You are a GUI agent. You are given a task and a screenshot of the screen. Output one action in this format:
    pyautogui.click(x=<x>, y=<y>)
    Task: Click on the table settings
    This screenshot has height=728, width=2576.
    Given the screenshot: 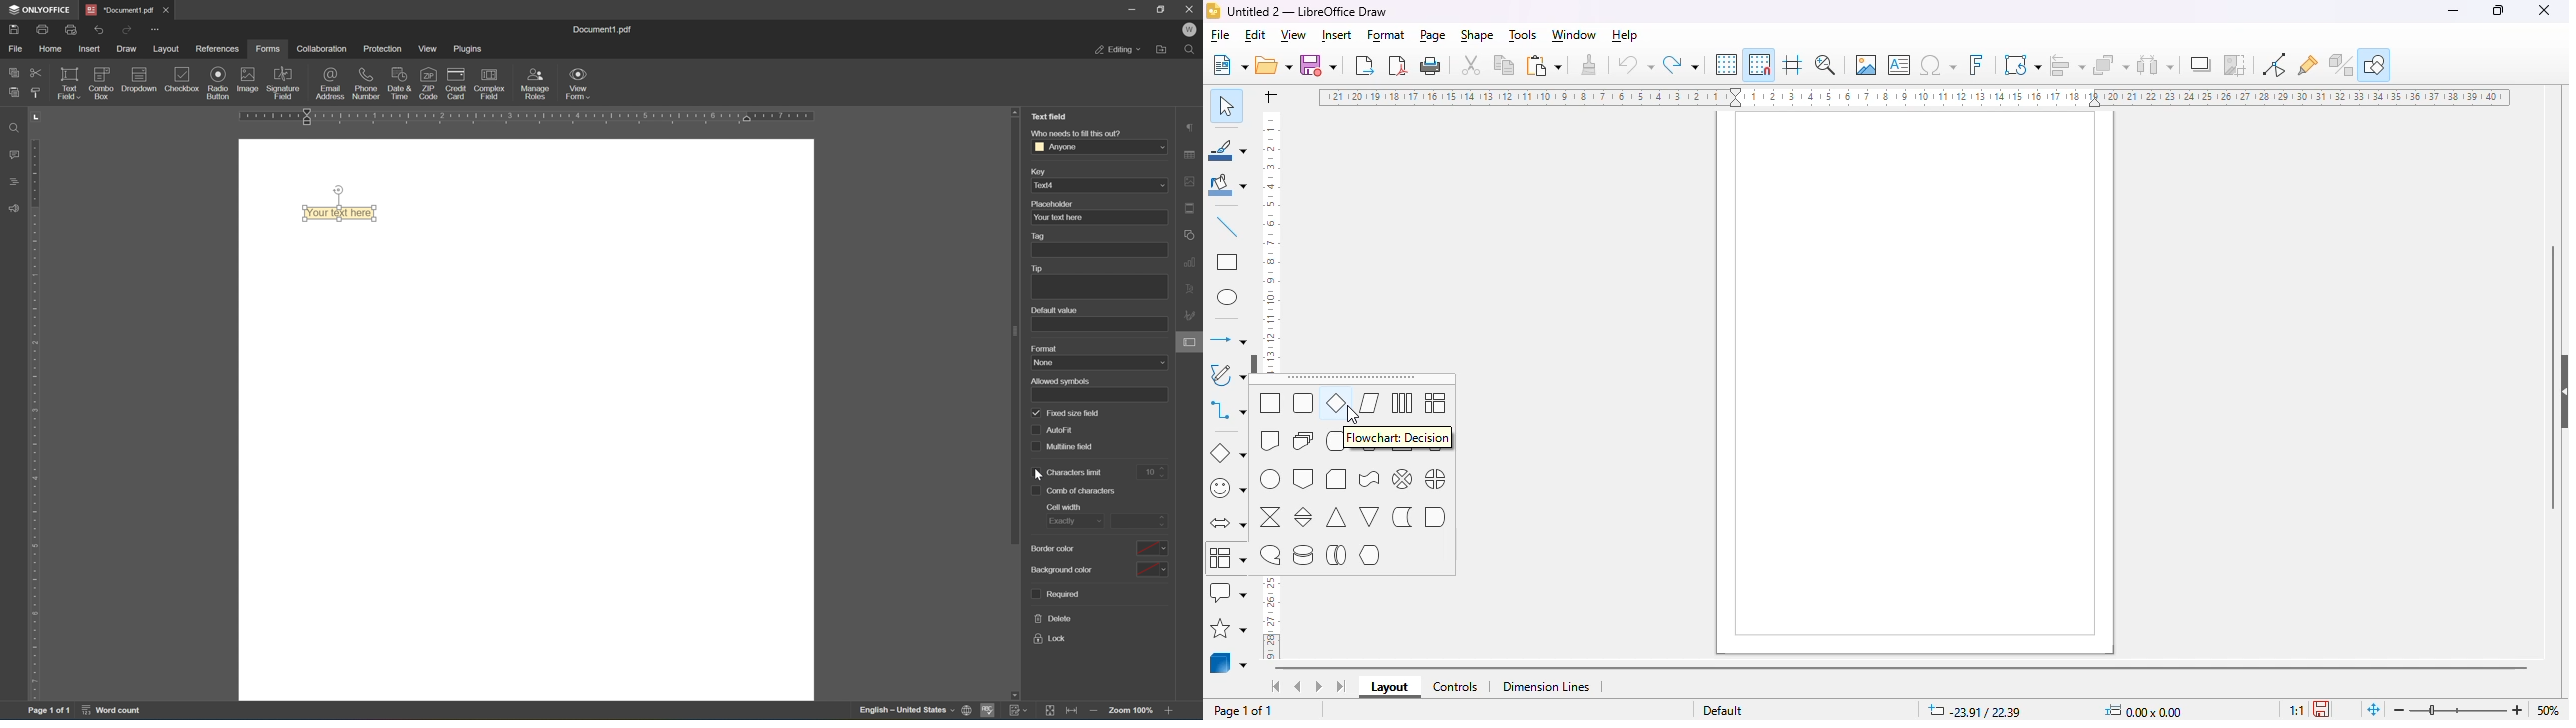 What is the action you would take?
    pyautogui.click(x=1190, y=156)
    